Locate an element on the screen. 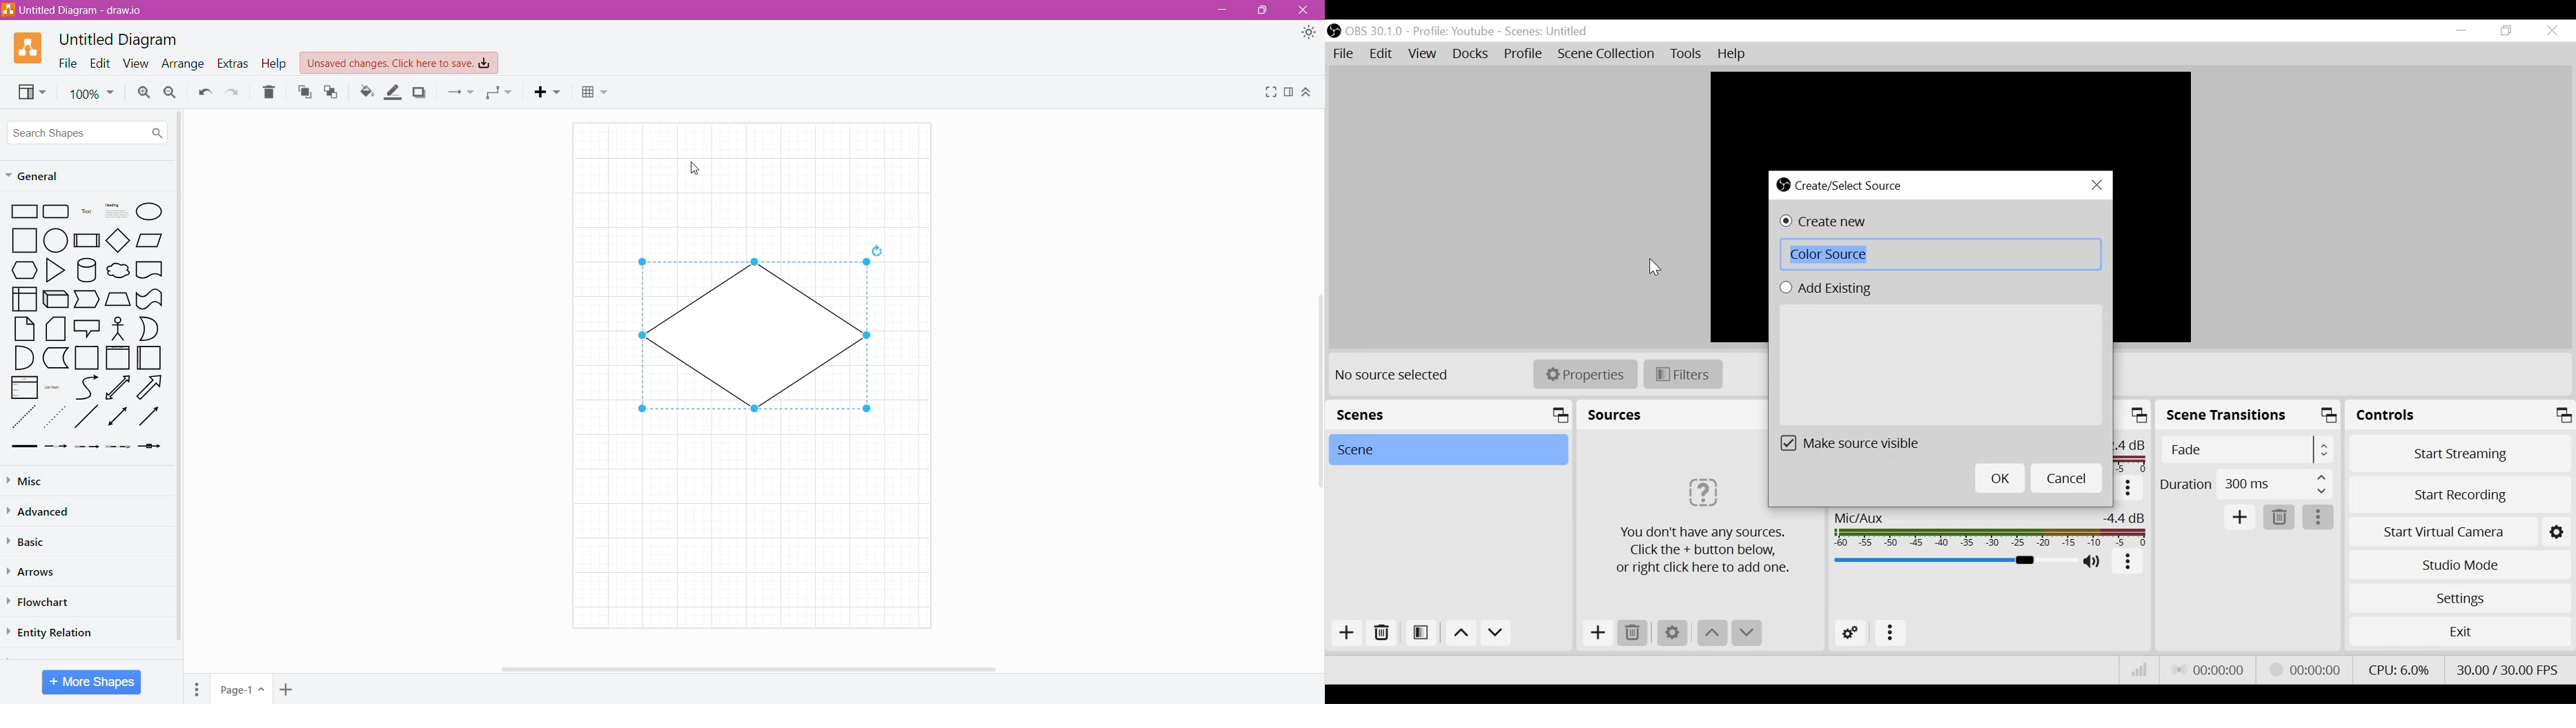 This screenshot has height=728, width=2576. Add Existing Field is located at coordinates (1941, 364).